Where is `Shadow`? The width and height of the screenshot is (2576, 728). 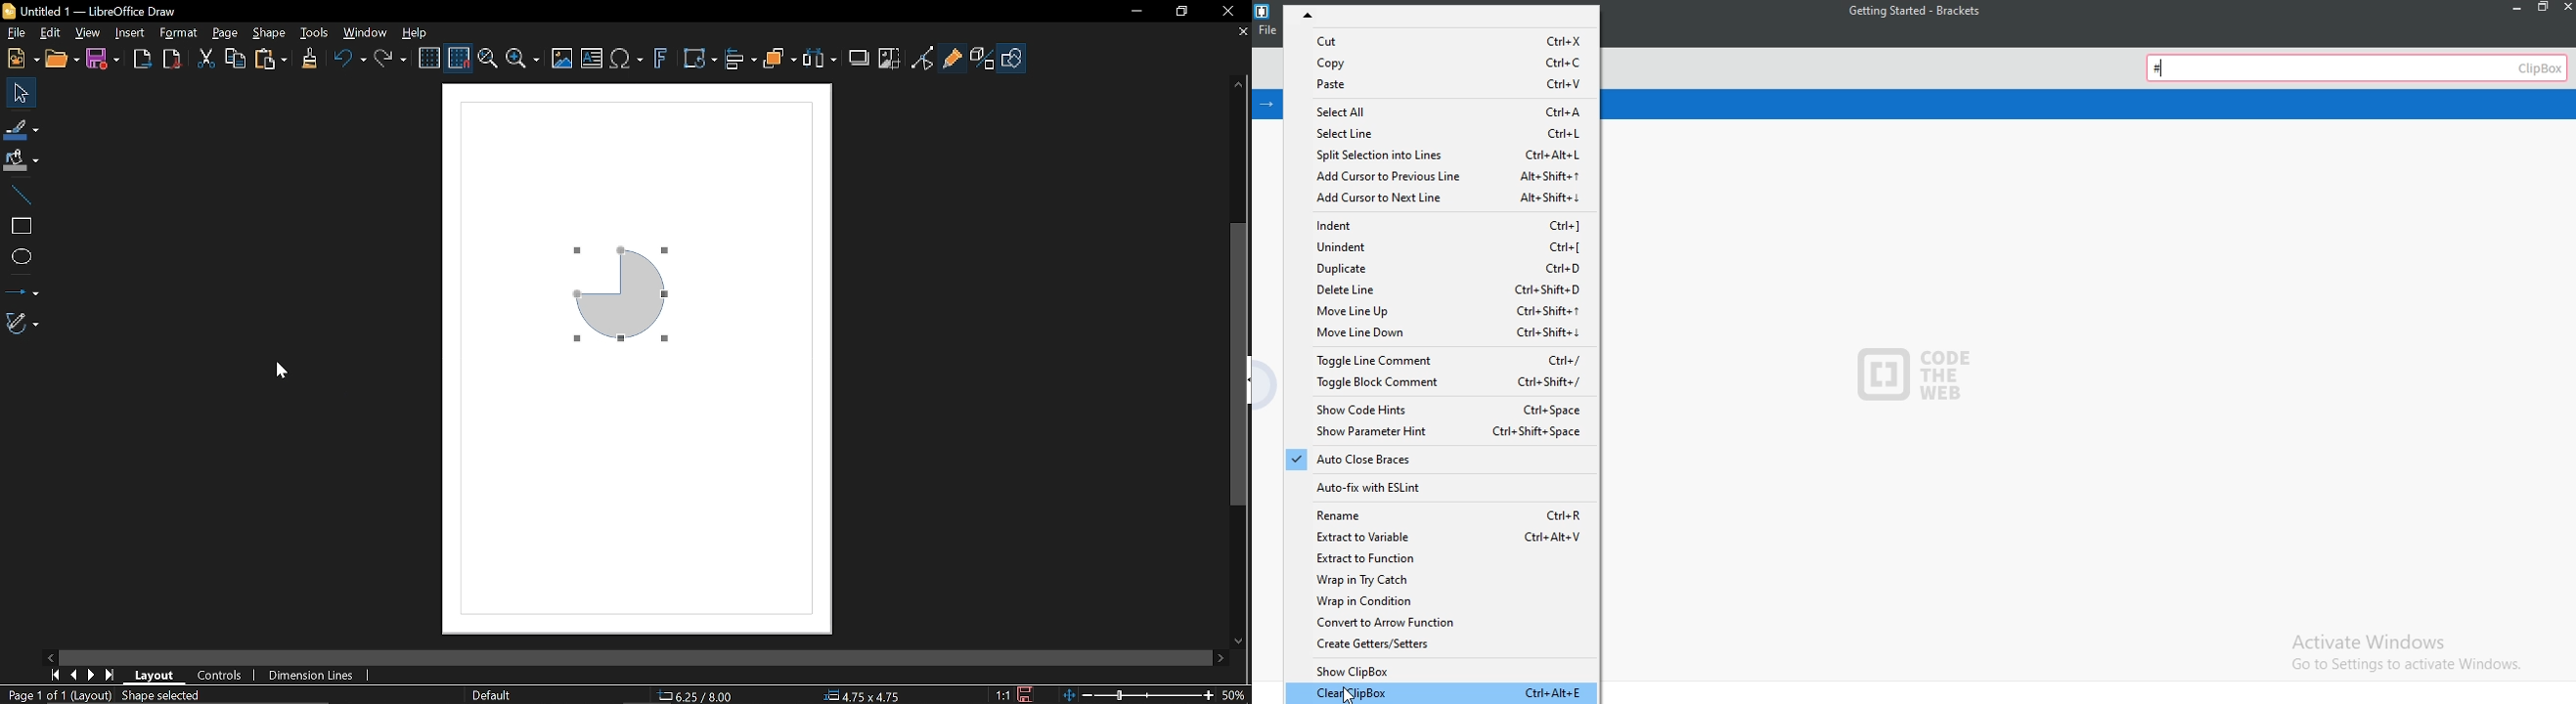
Shadow is located at coordinates (862, 59).